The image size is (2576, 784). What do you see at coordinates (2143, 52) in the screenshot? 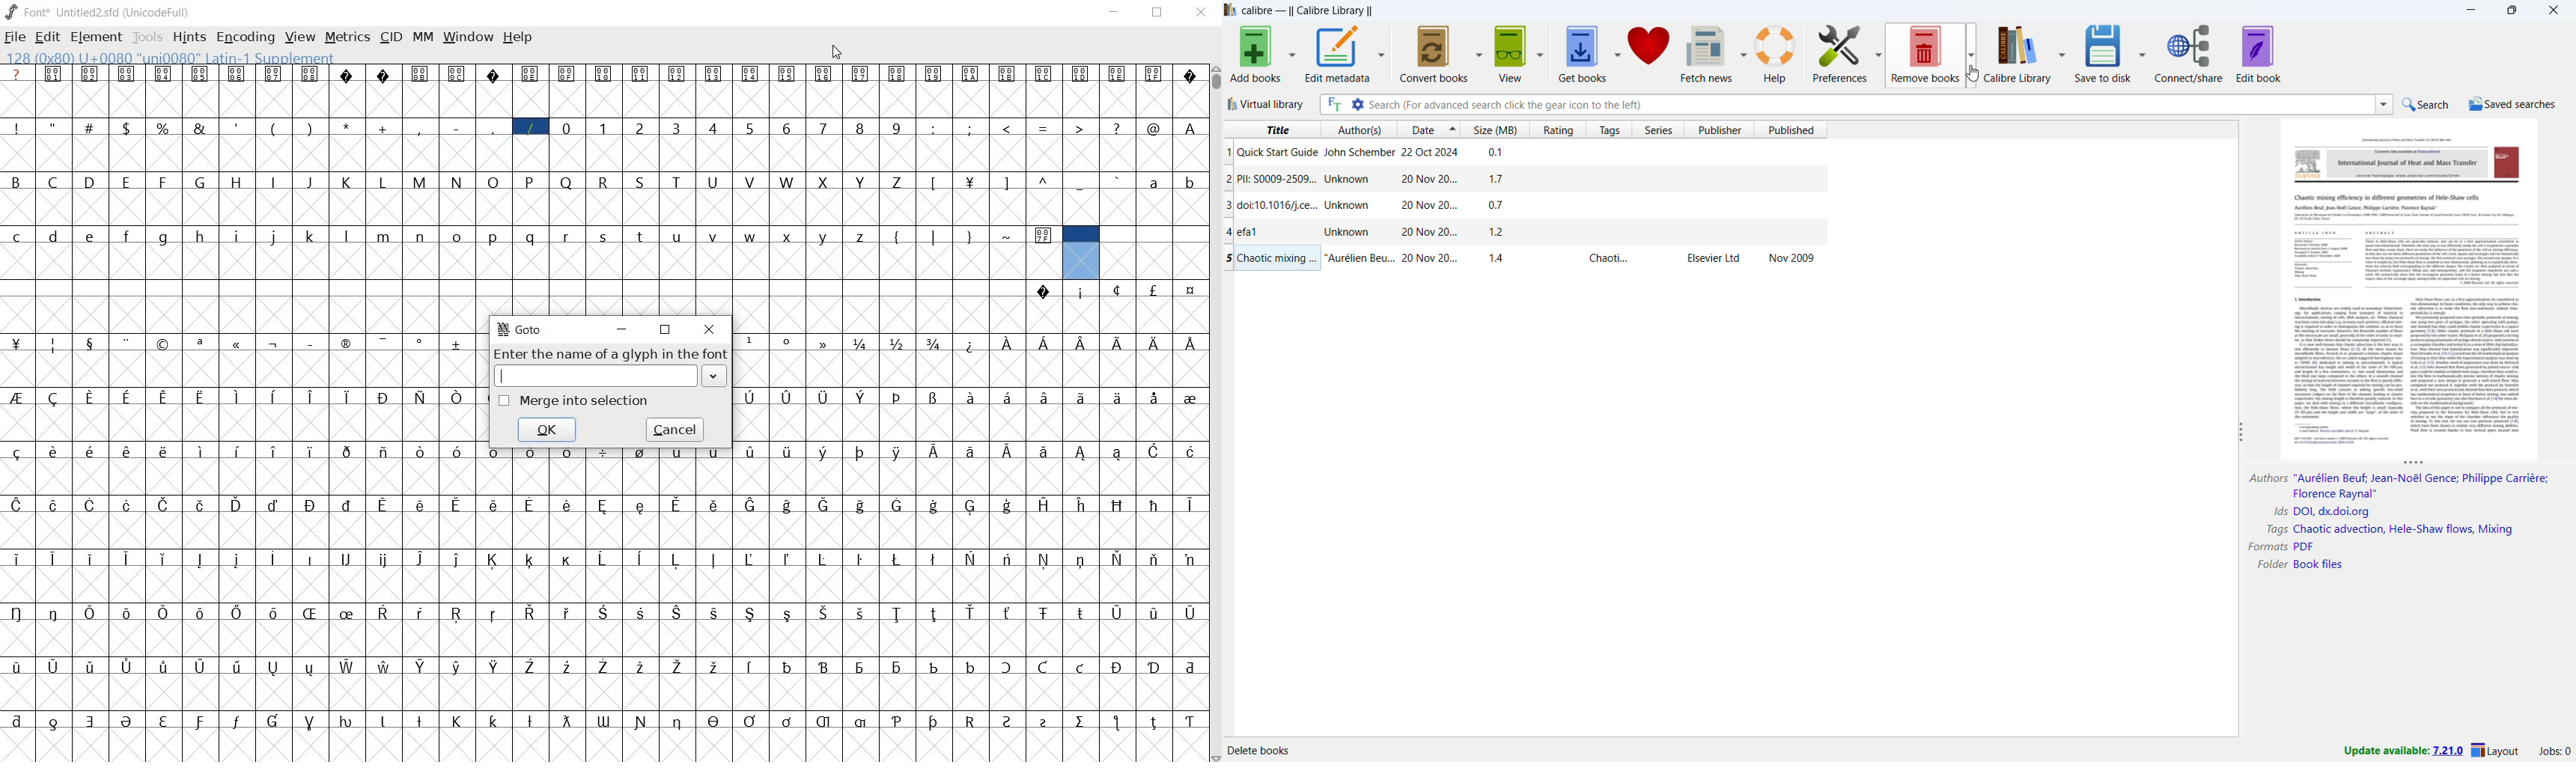
I see `save to disk options` at bounding box center [2143, 52].